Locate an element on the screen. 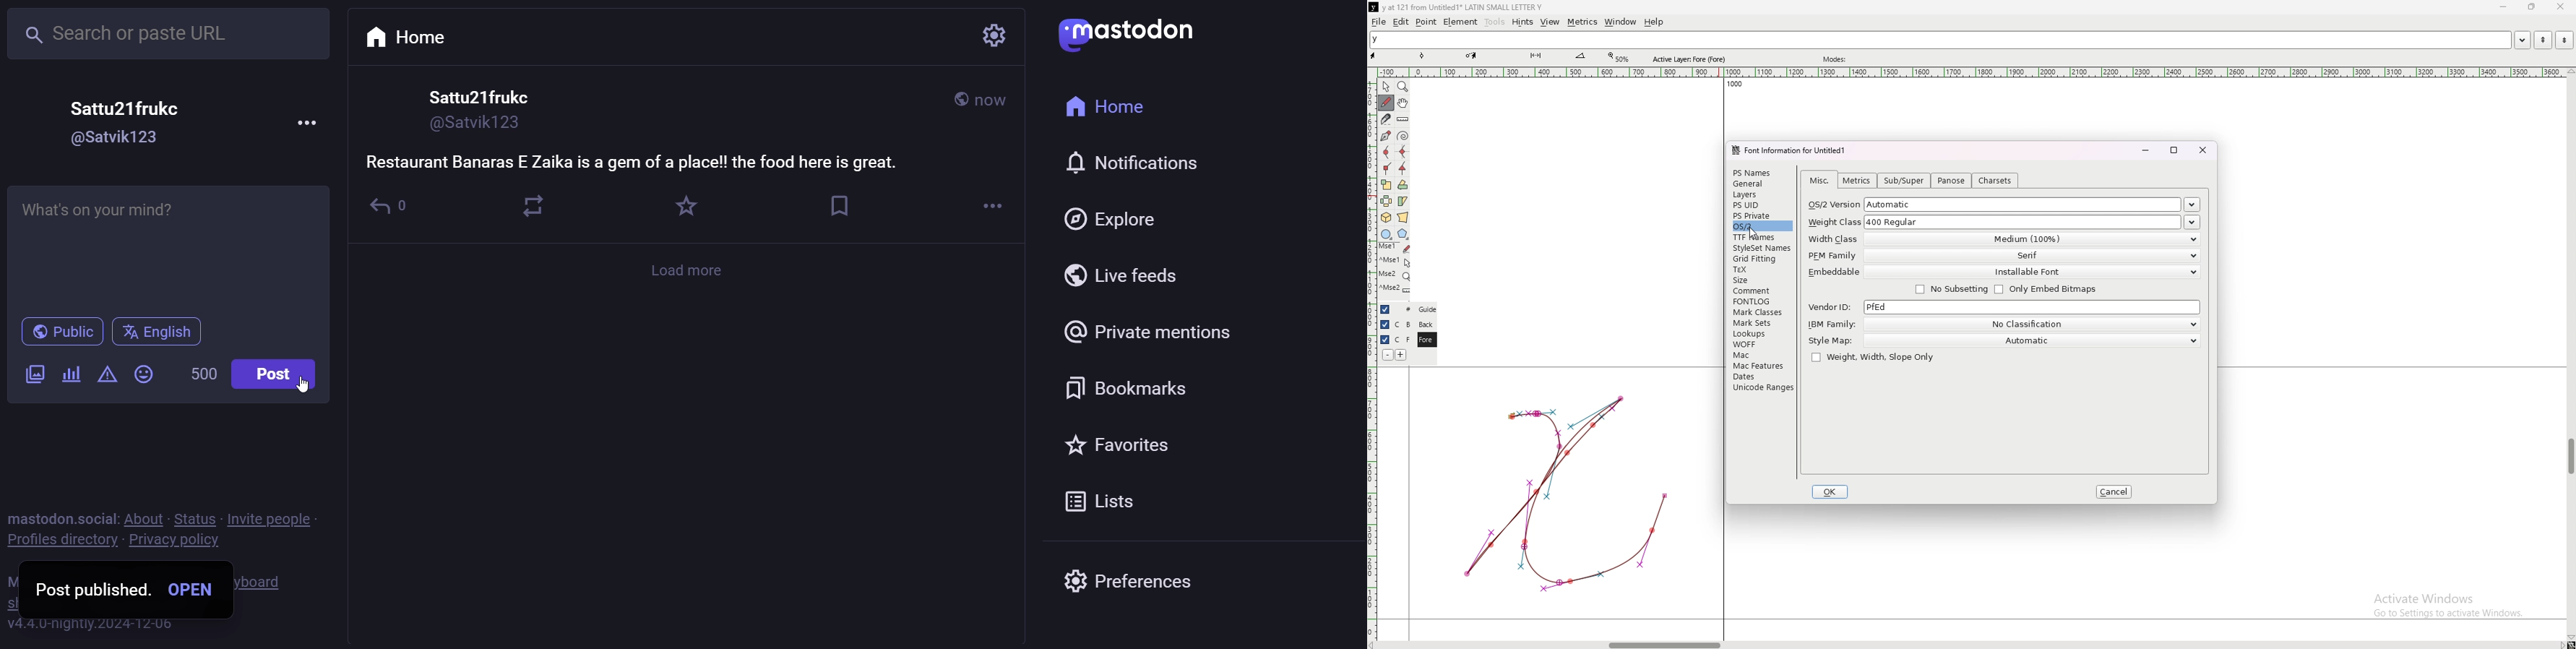 The image size is (2576, 672). add a curve point is located at coordinates (1386, 152).